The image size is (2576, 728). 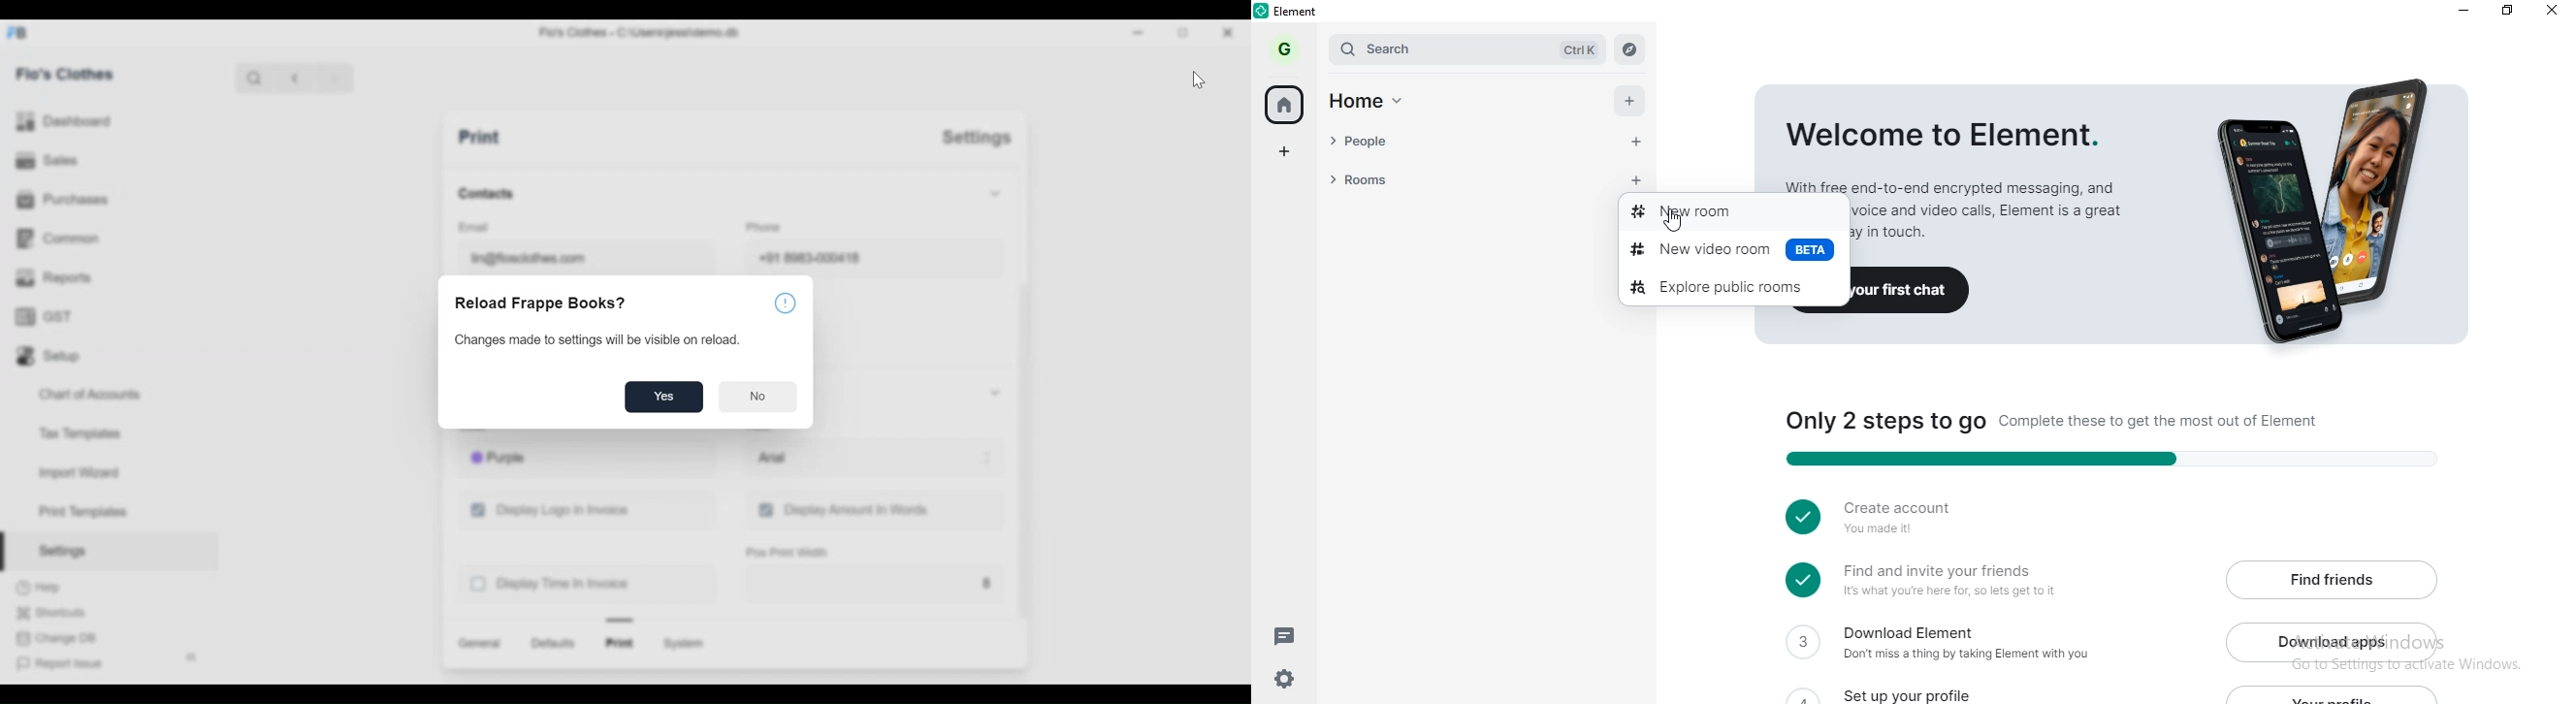 What do you see at coordinates (1465, 144) in the screenshot?
I see `people` at bounding box center [1465, 144].